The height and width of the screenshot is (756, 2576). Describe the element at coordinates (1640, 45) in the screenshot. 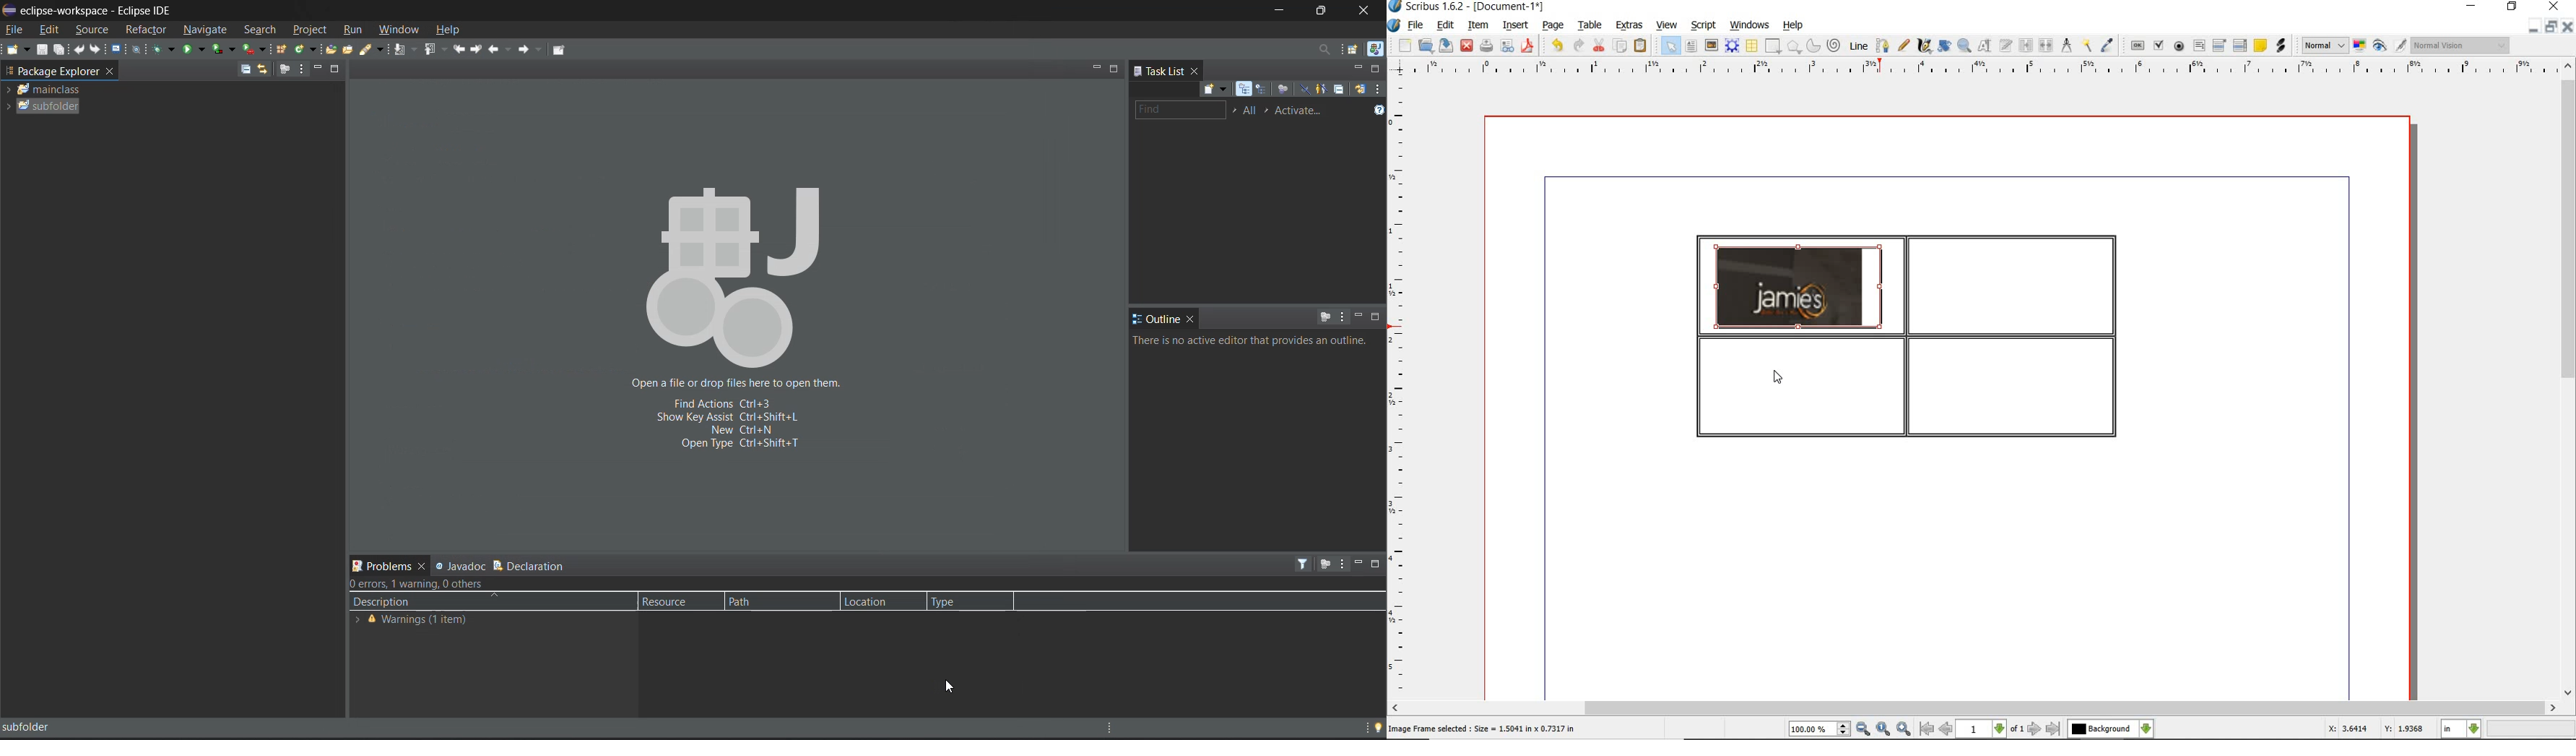

I see `paste` at that location.